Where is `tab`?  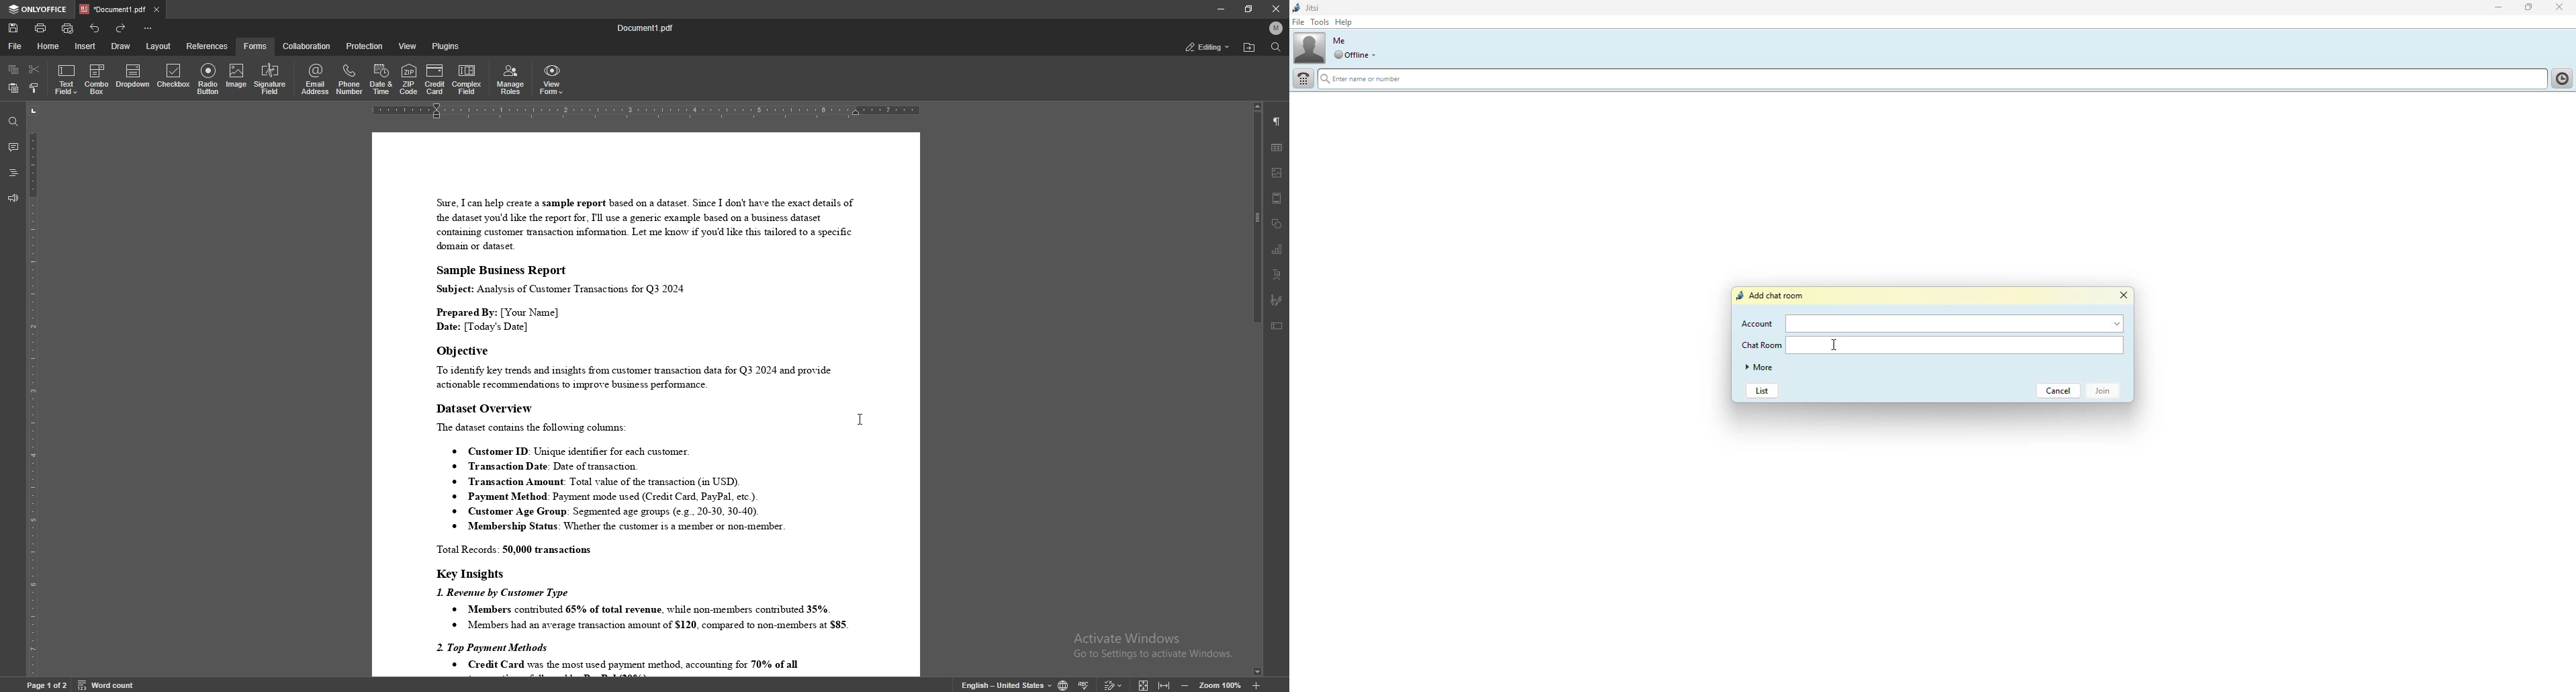
tab is located at coordinates (113, 9).